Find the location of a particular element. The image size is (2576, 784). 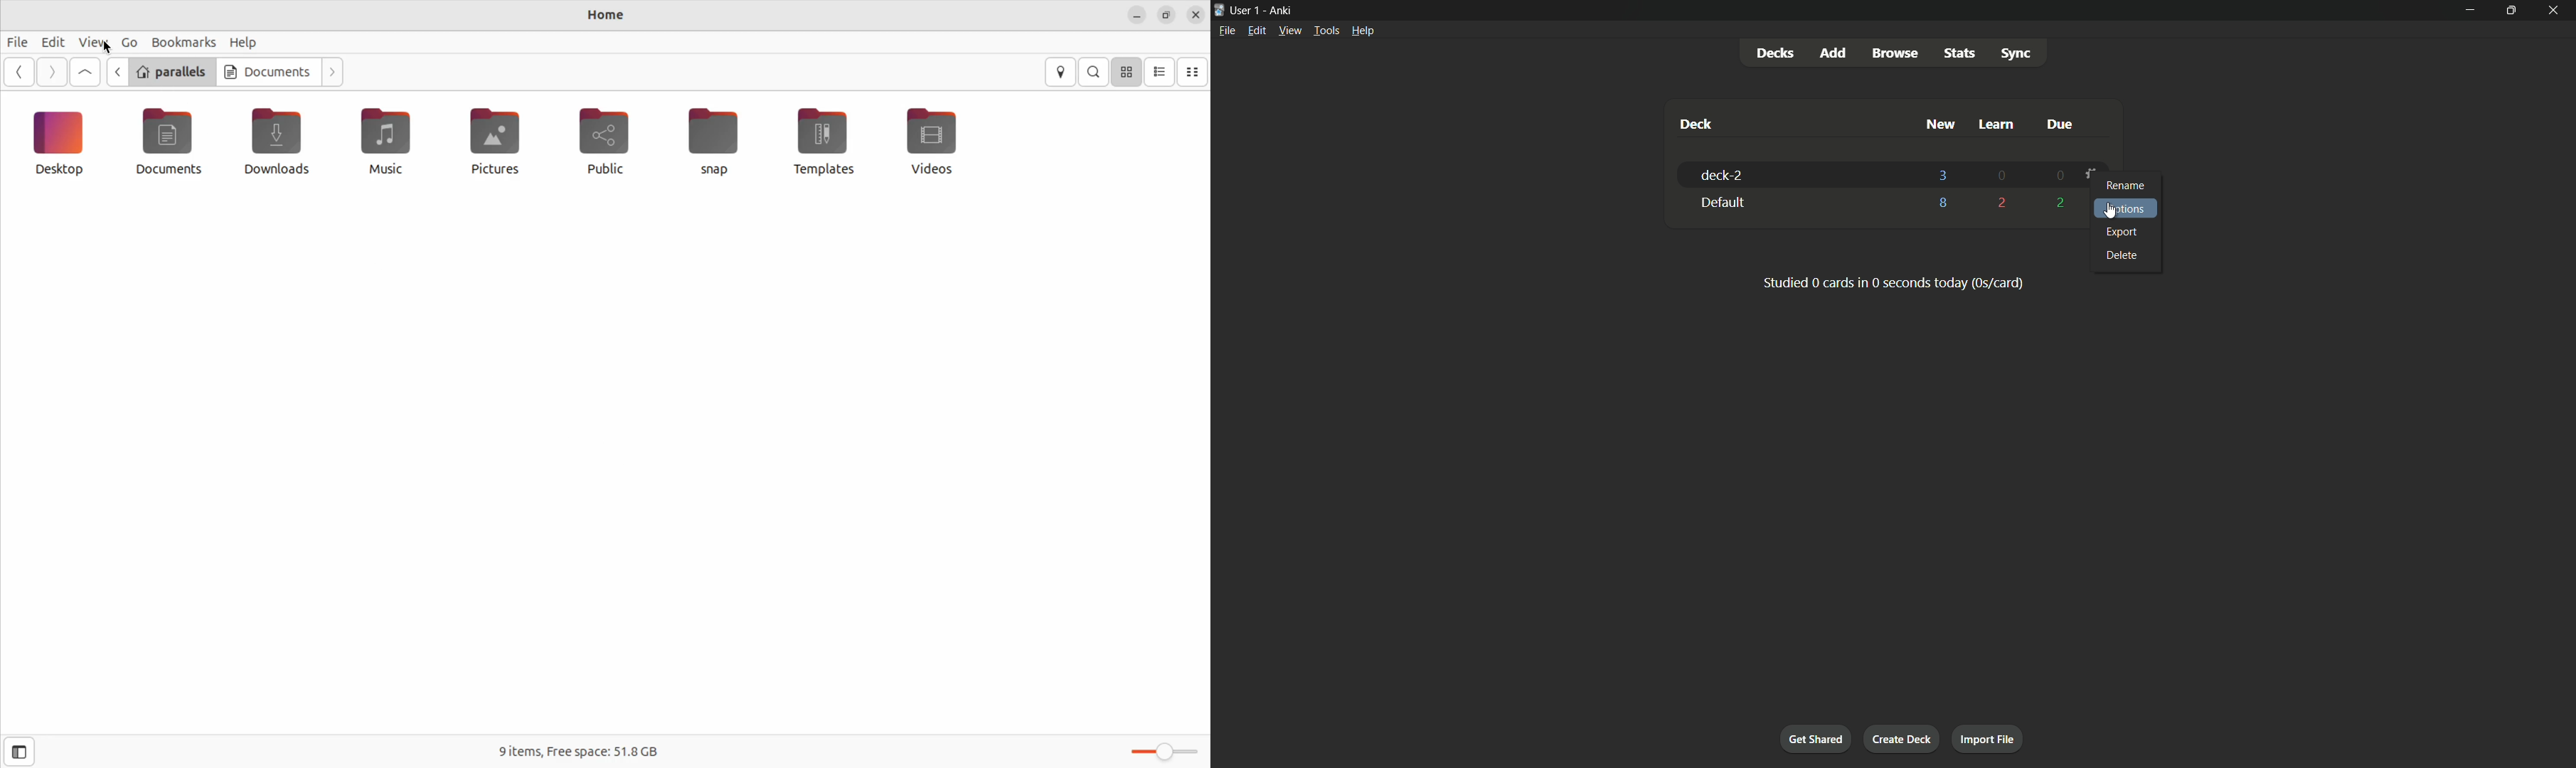

user 1 is located at coordinates (1246, 11).